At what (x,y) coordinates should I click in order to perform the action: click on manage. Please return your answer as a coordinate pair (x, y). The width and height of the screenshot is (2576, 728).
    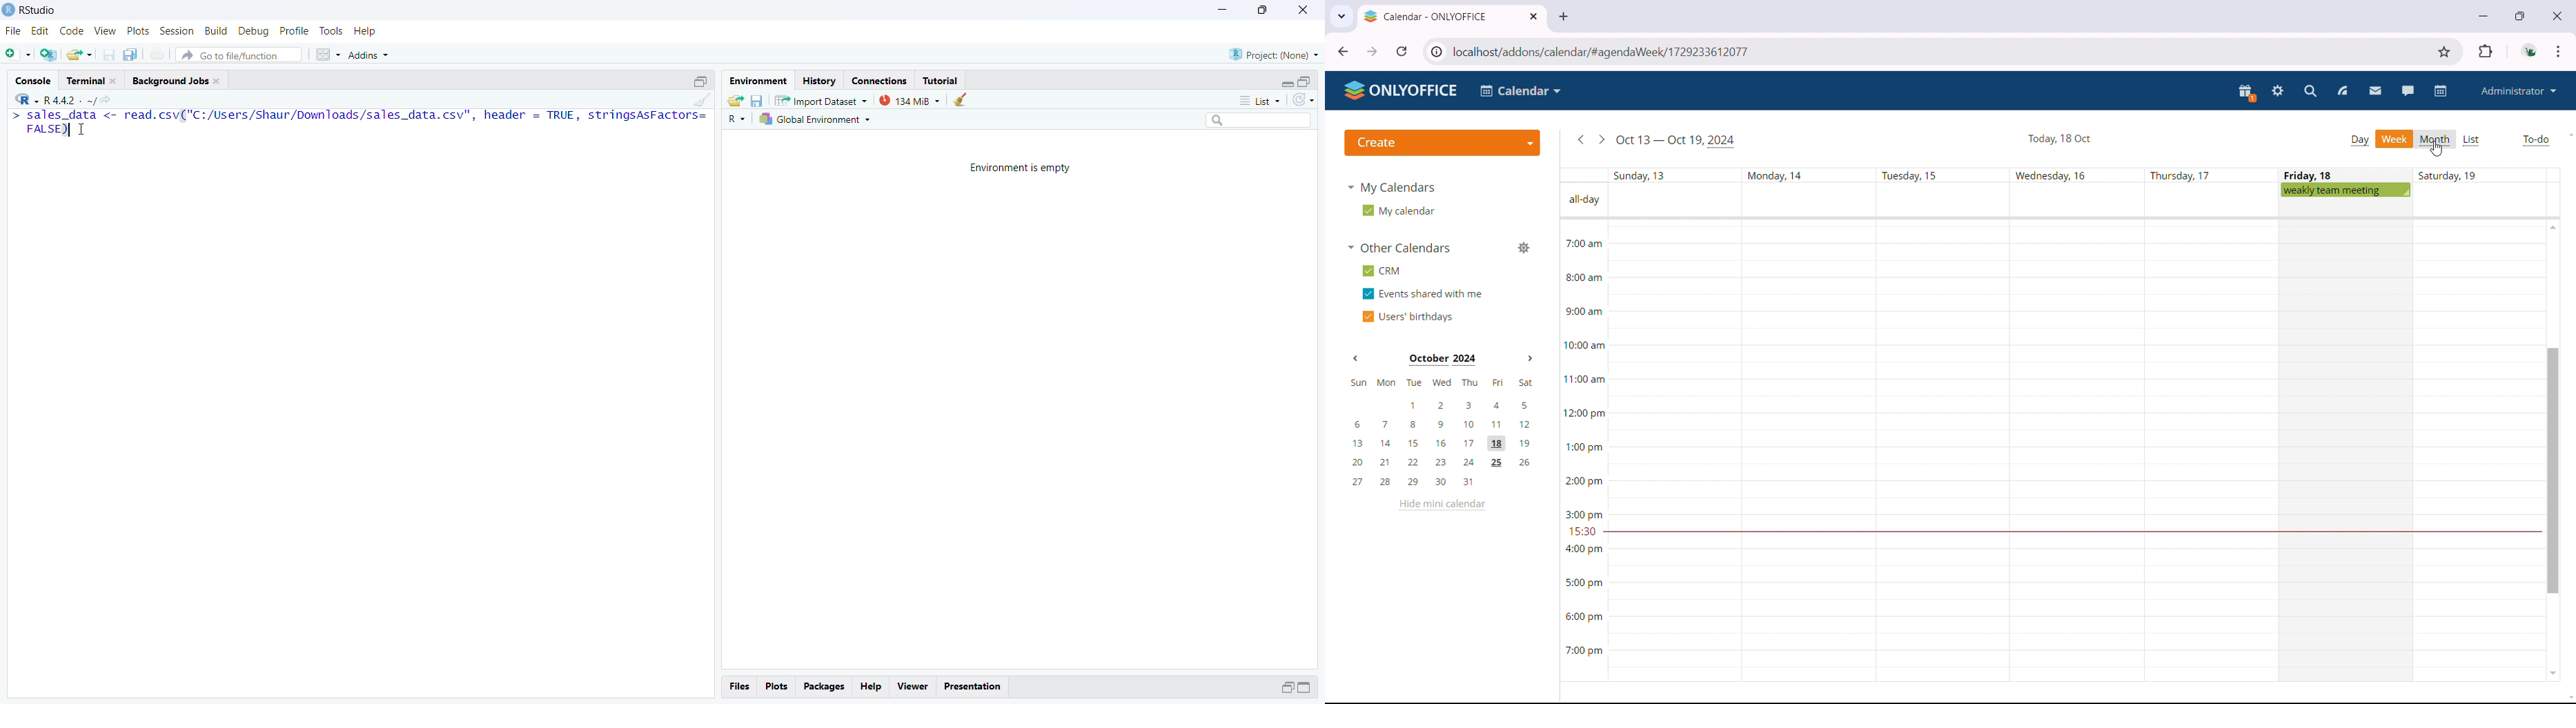
    Looking at the image, I should click on (1523, 247).